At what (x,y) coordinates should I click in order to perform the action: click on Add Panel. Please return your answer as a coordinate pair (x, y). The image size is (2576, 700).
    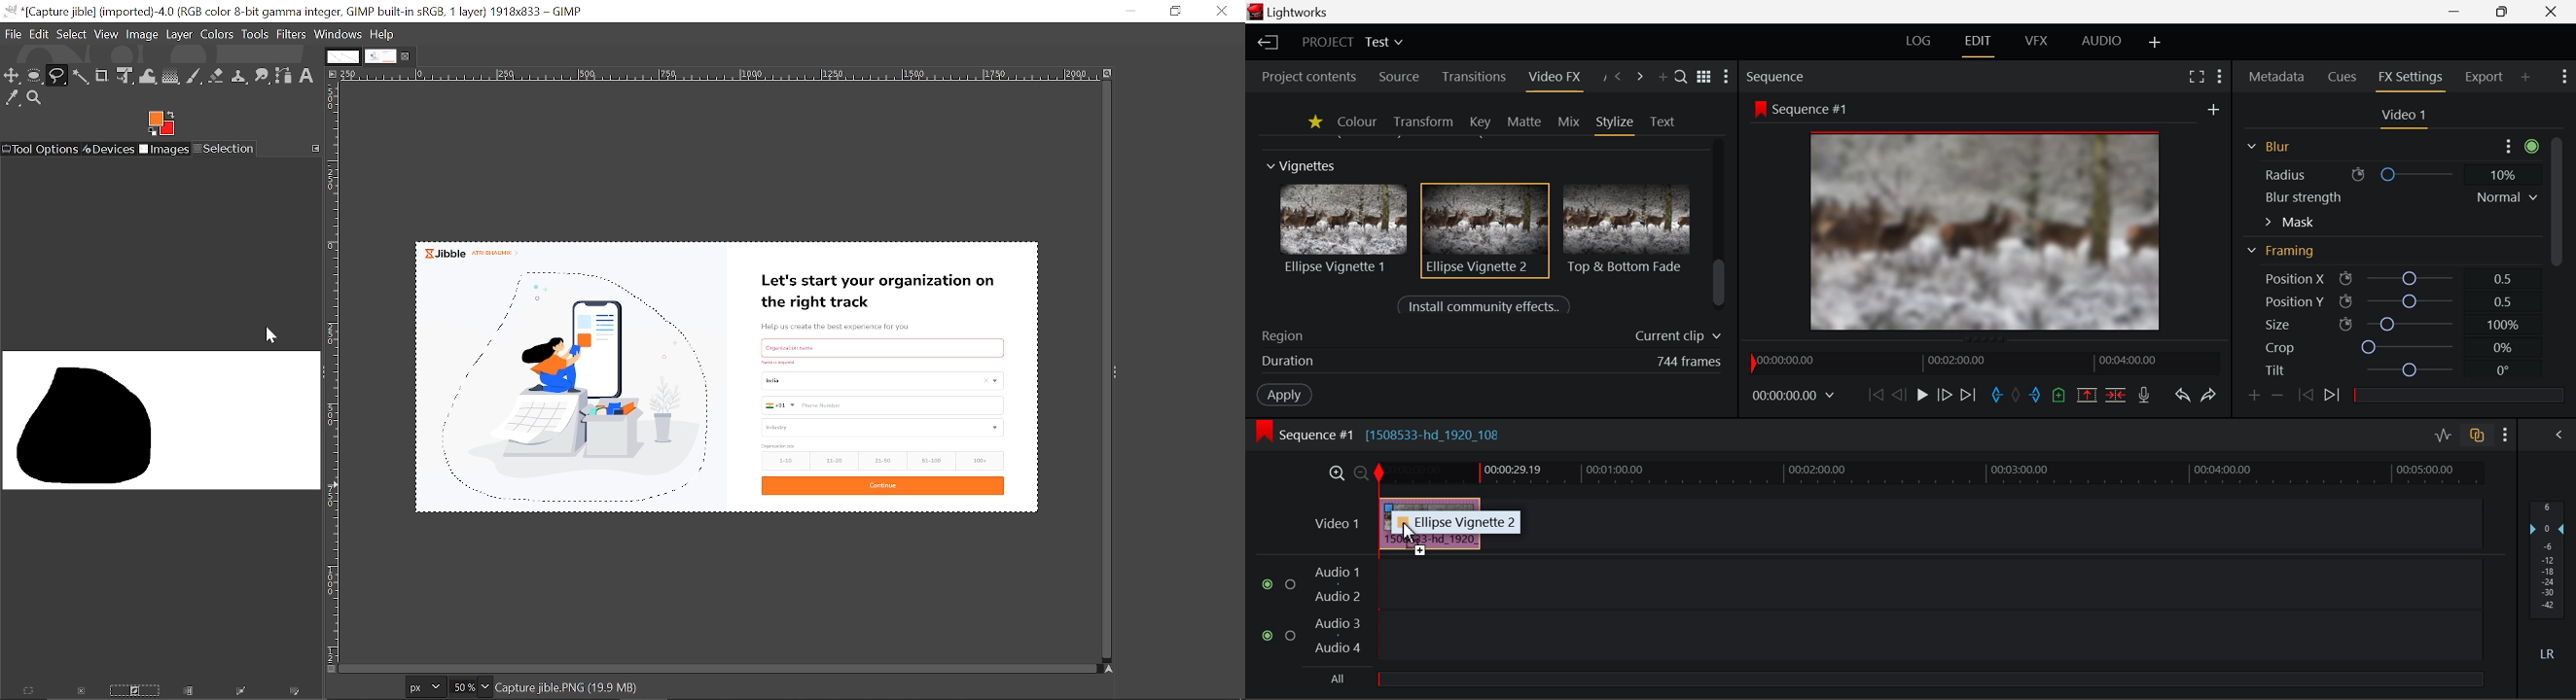
    Looking at the image, I should click on (1663, 78).